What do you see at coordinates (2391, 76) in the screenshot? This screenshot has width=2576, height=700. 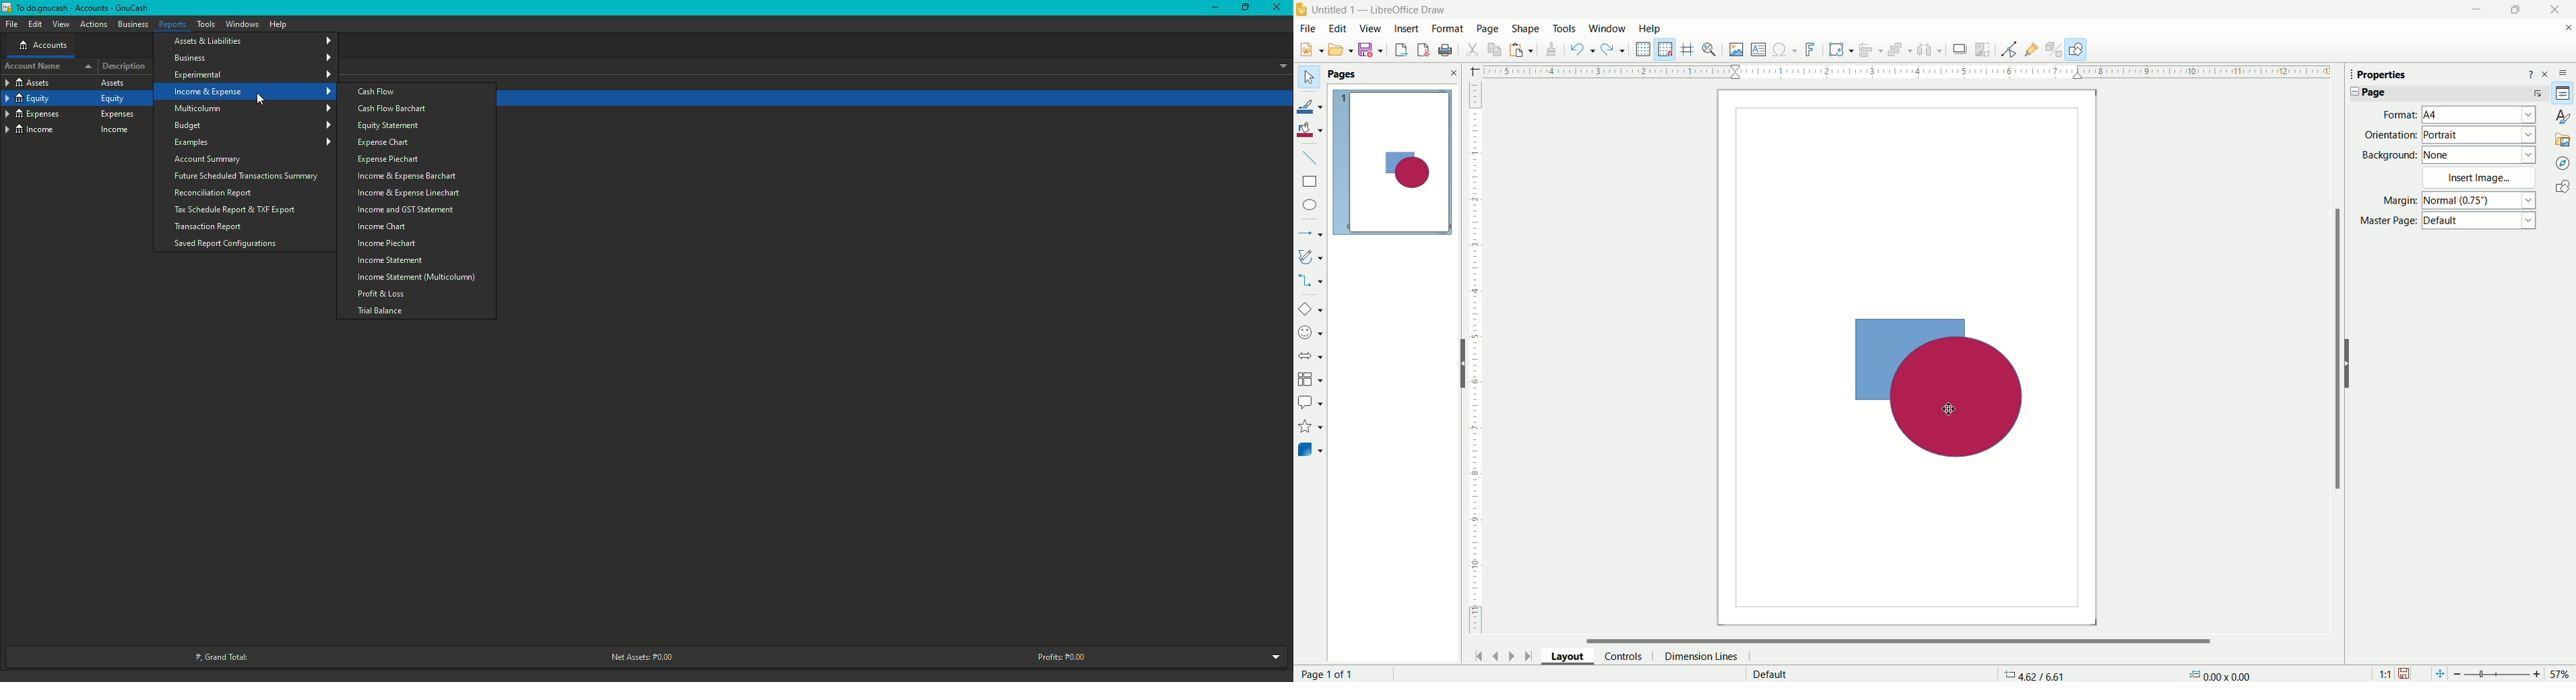 I see `properties` at bounding box center [2391, 76].